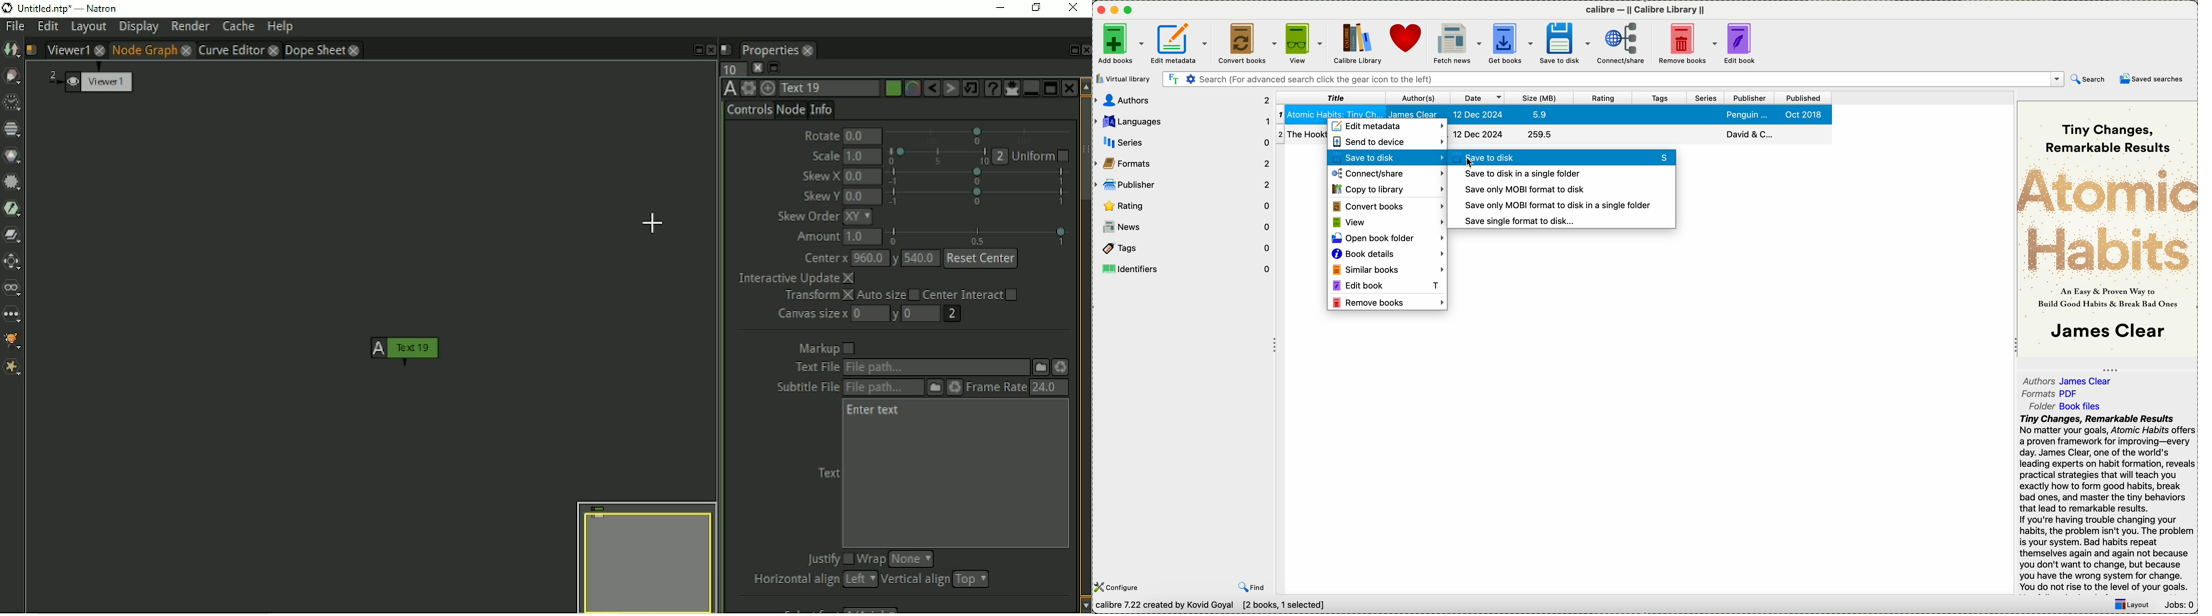  What do you see at coordinates (1114, 8) in the screenshot?
I see `minimize` at bounding box center [1114, 8].